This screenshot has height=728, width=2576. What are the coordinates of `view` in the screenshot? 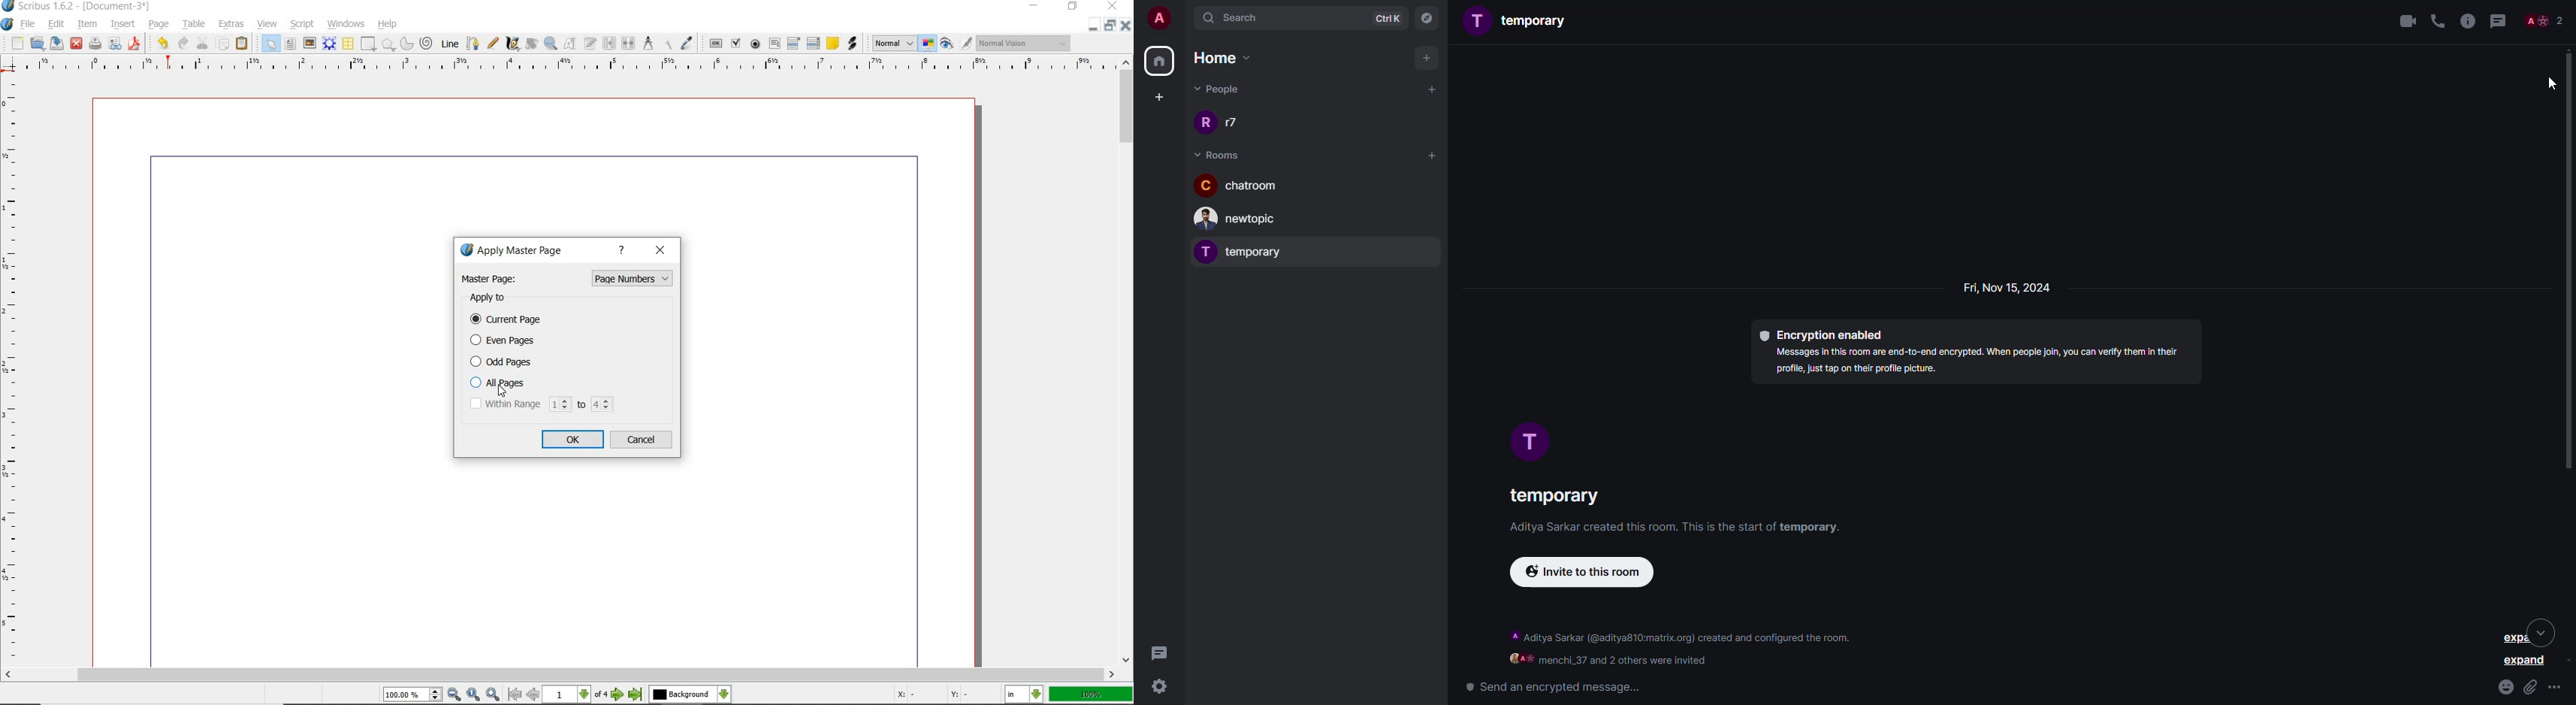 It's located at (267, 24).